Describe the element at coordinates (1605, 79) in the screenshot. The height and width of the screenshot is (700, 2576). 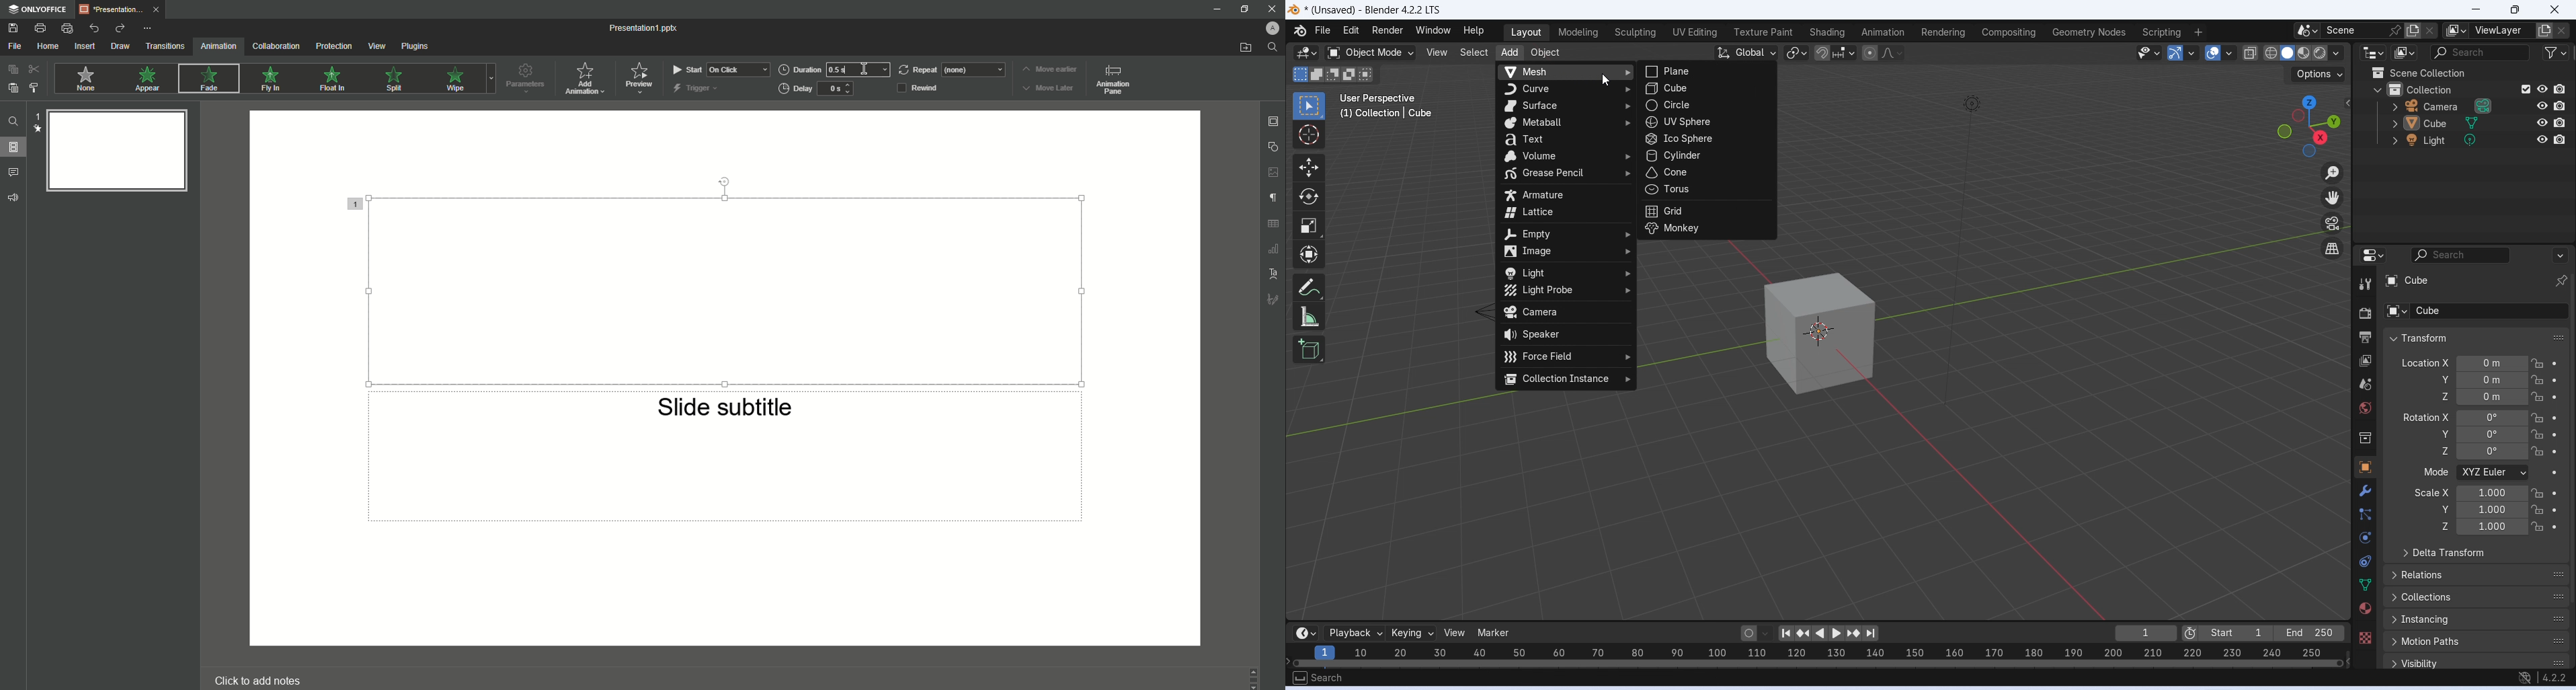
I see `cursor` at that location.